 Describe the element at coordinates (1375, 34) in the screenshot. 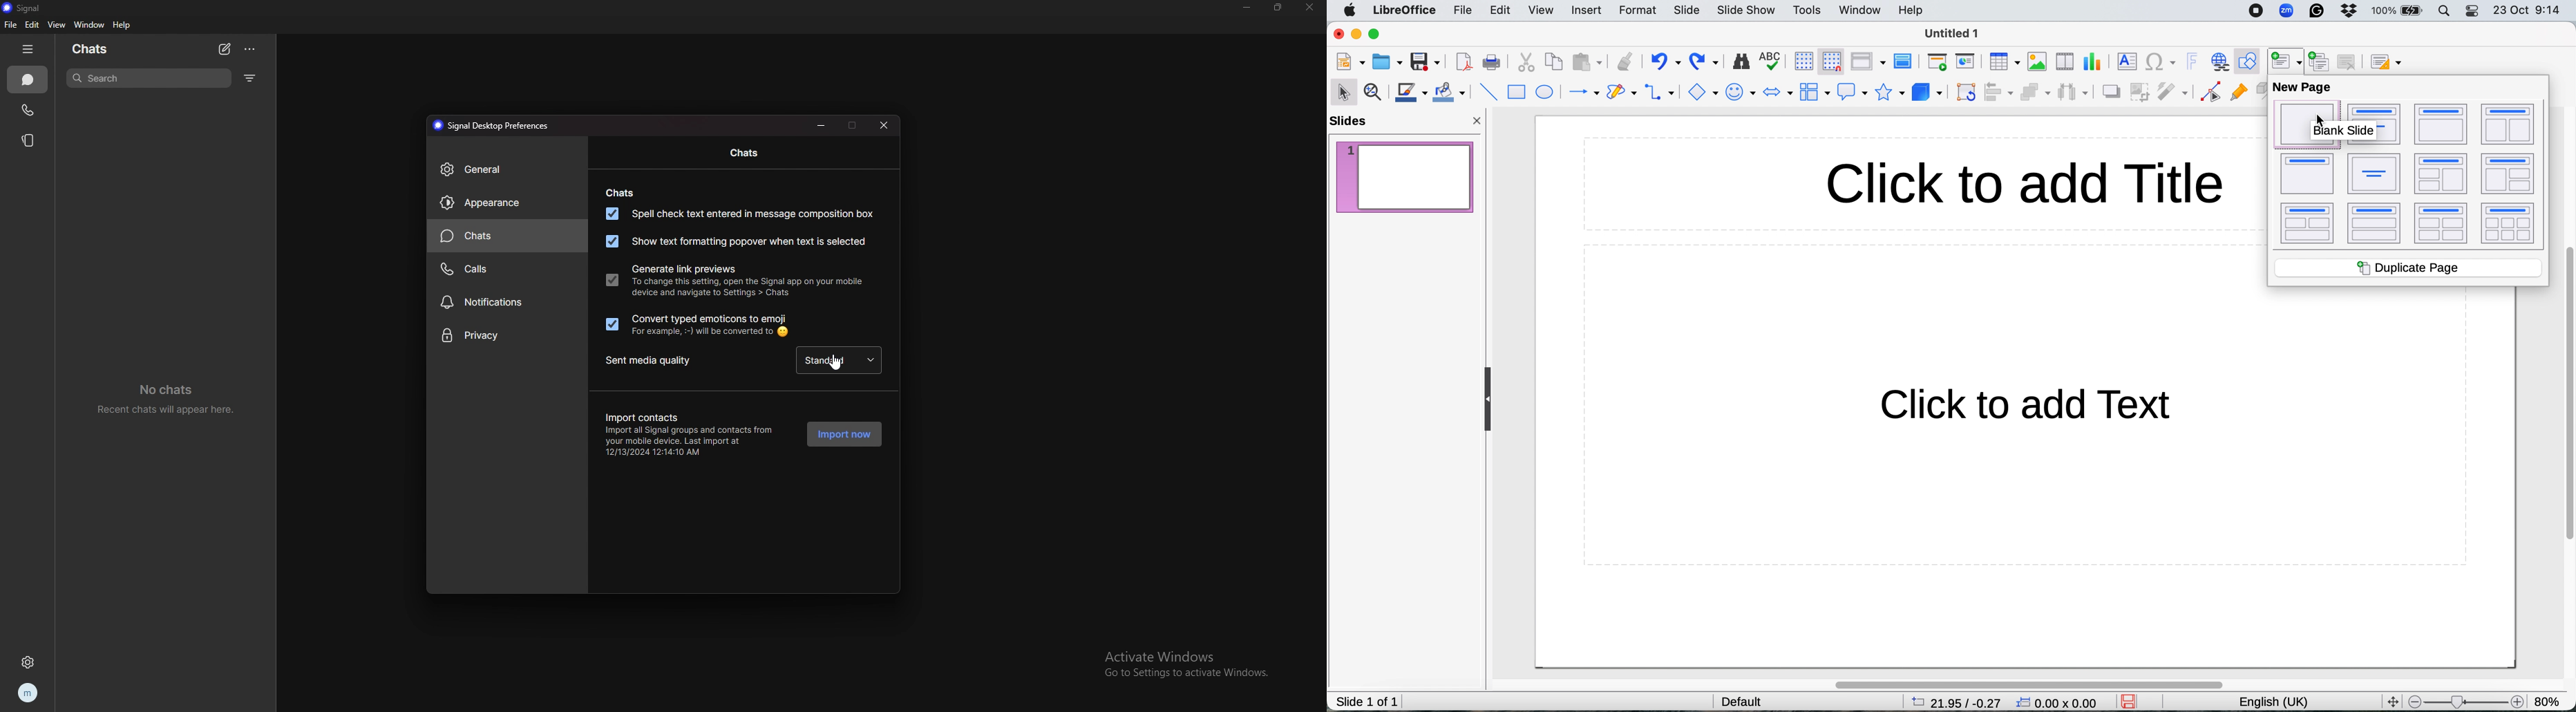

I see `maximise` at that location.